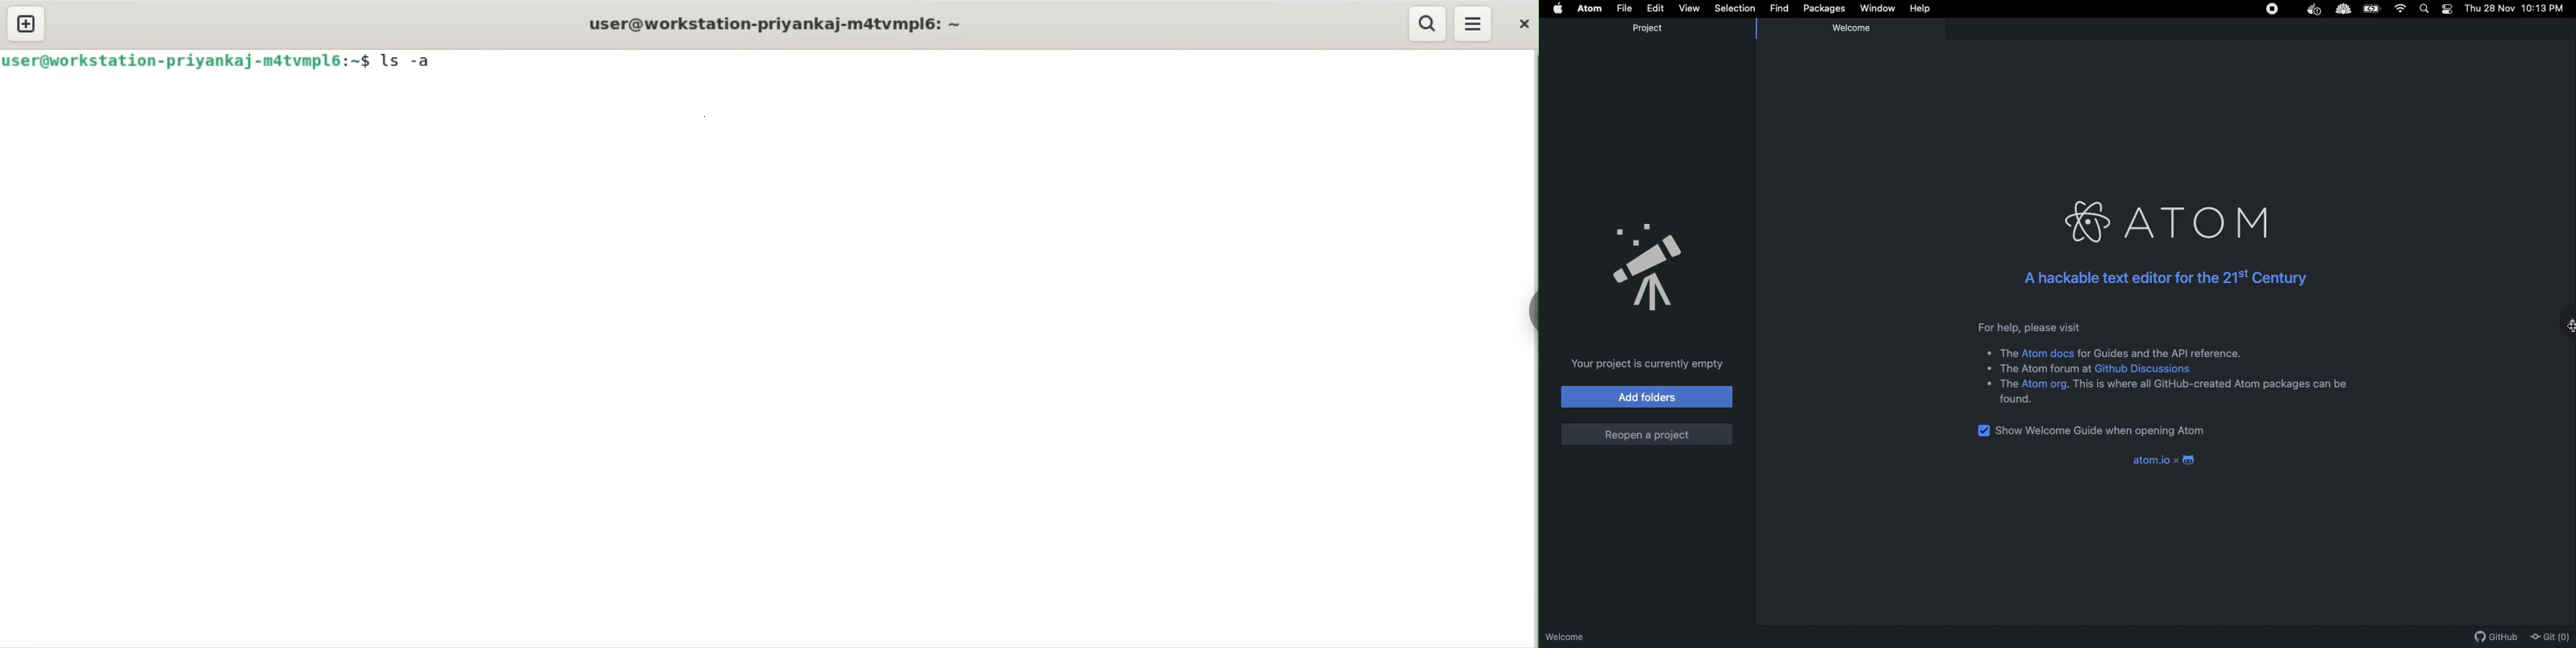 The image size is (2576, 672). Describe the element at coordinates (2162, 462) in the screenshot. I see `atom.io` at that location.